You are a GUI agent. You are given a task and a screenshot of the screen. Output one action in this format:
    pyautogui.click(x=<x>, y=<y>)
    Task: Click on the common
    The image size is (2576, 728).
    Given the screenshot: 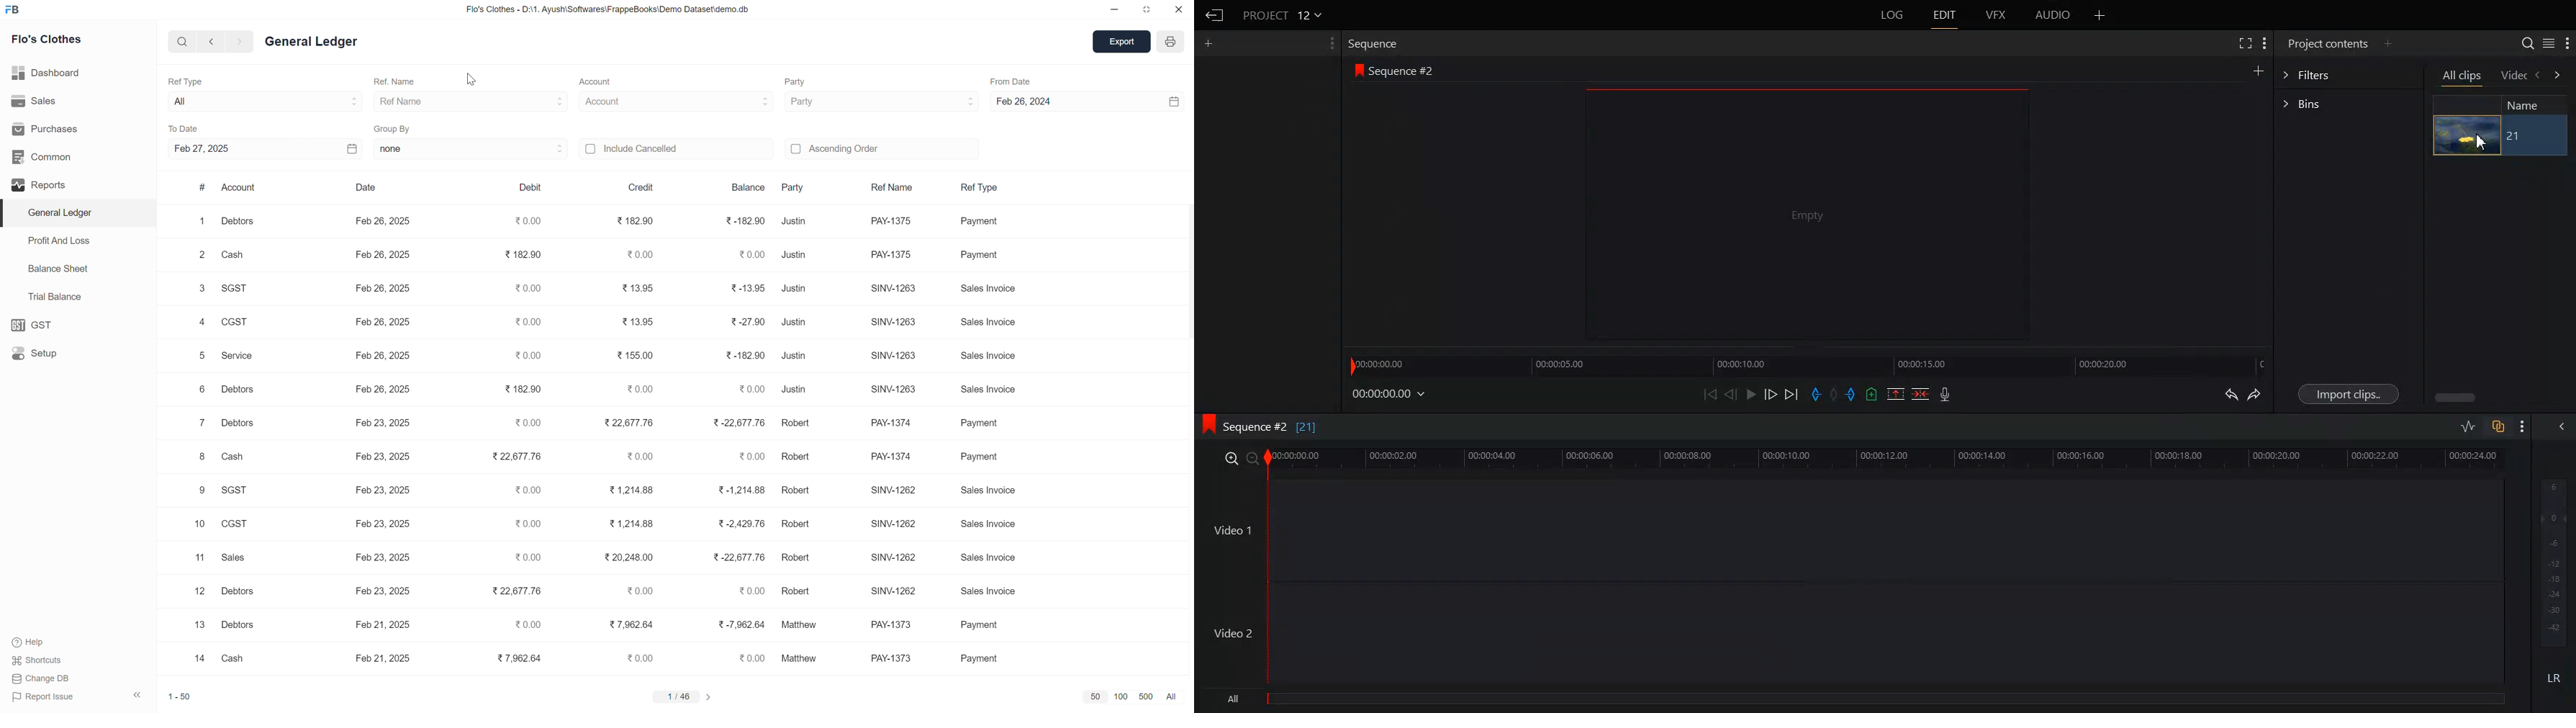 What is the action you would take?
    pyautogui.click(x=80, y=157)
    